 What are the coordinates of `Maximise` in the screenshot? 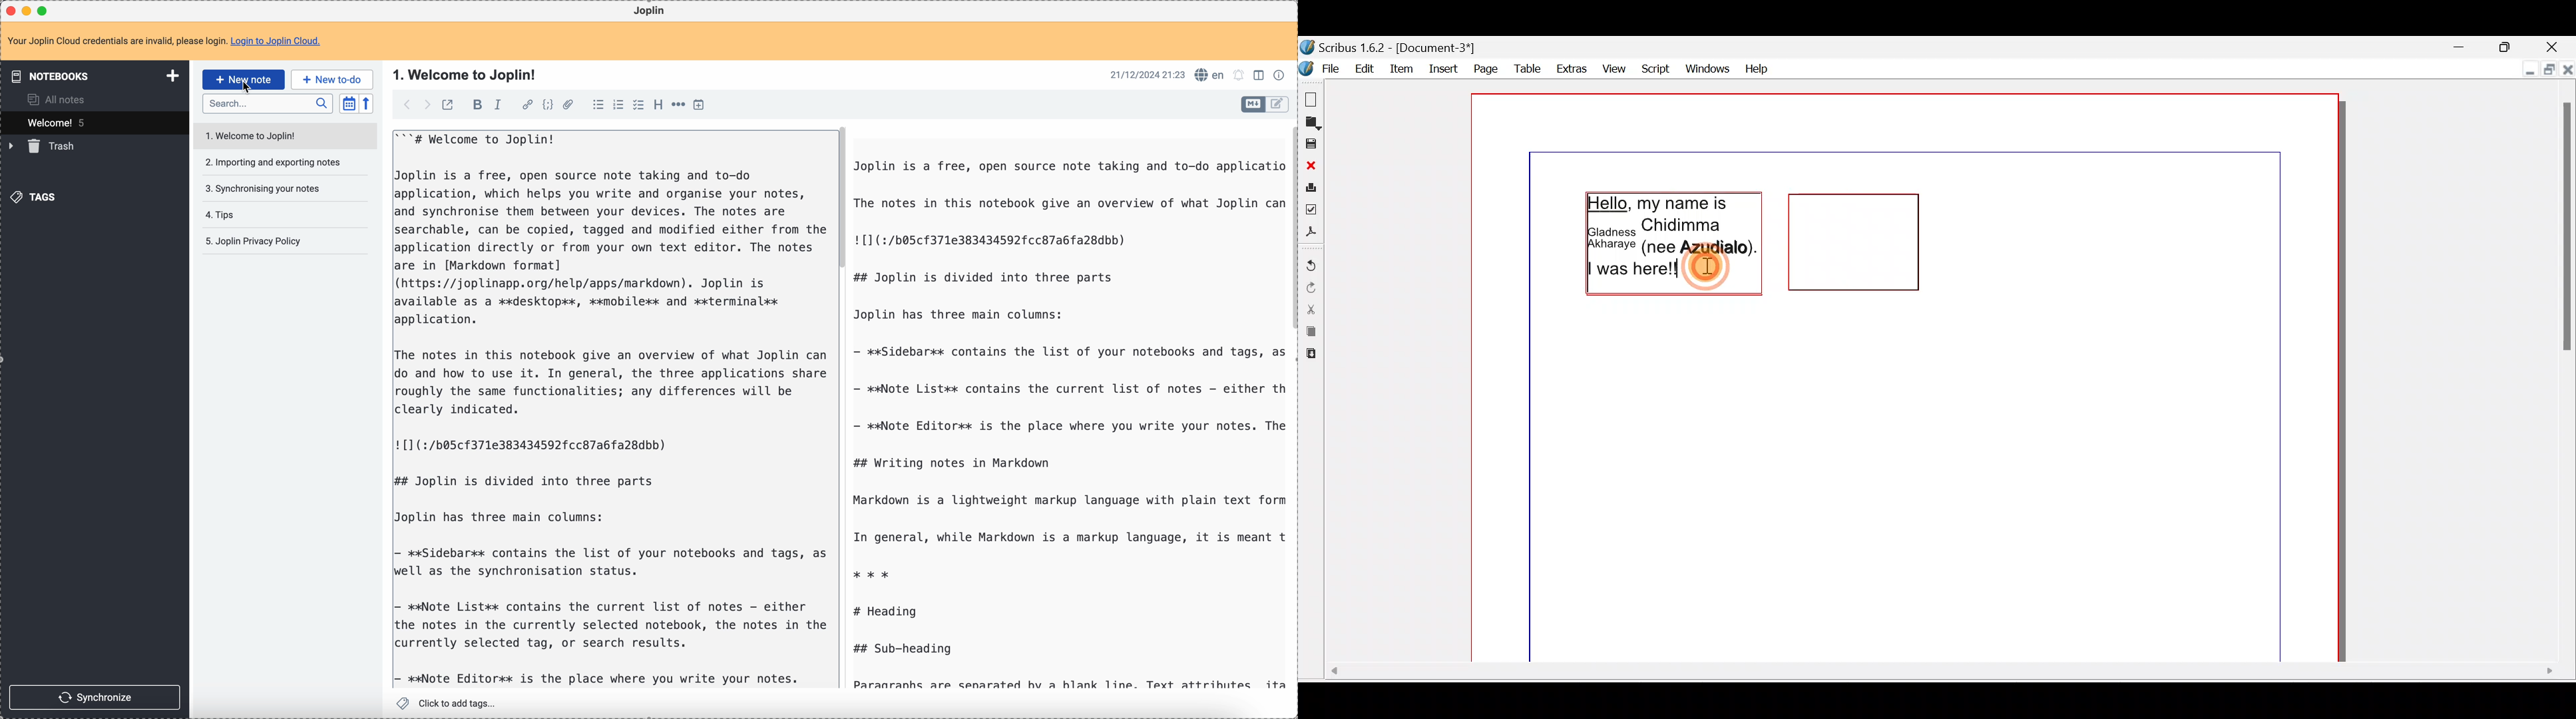 It's located at (2546, 69).